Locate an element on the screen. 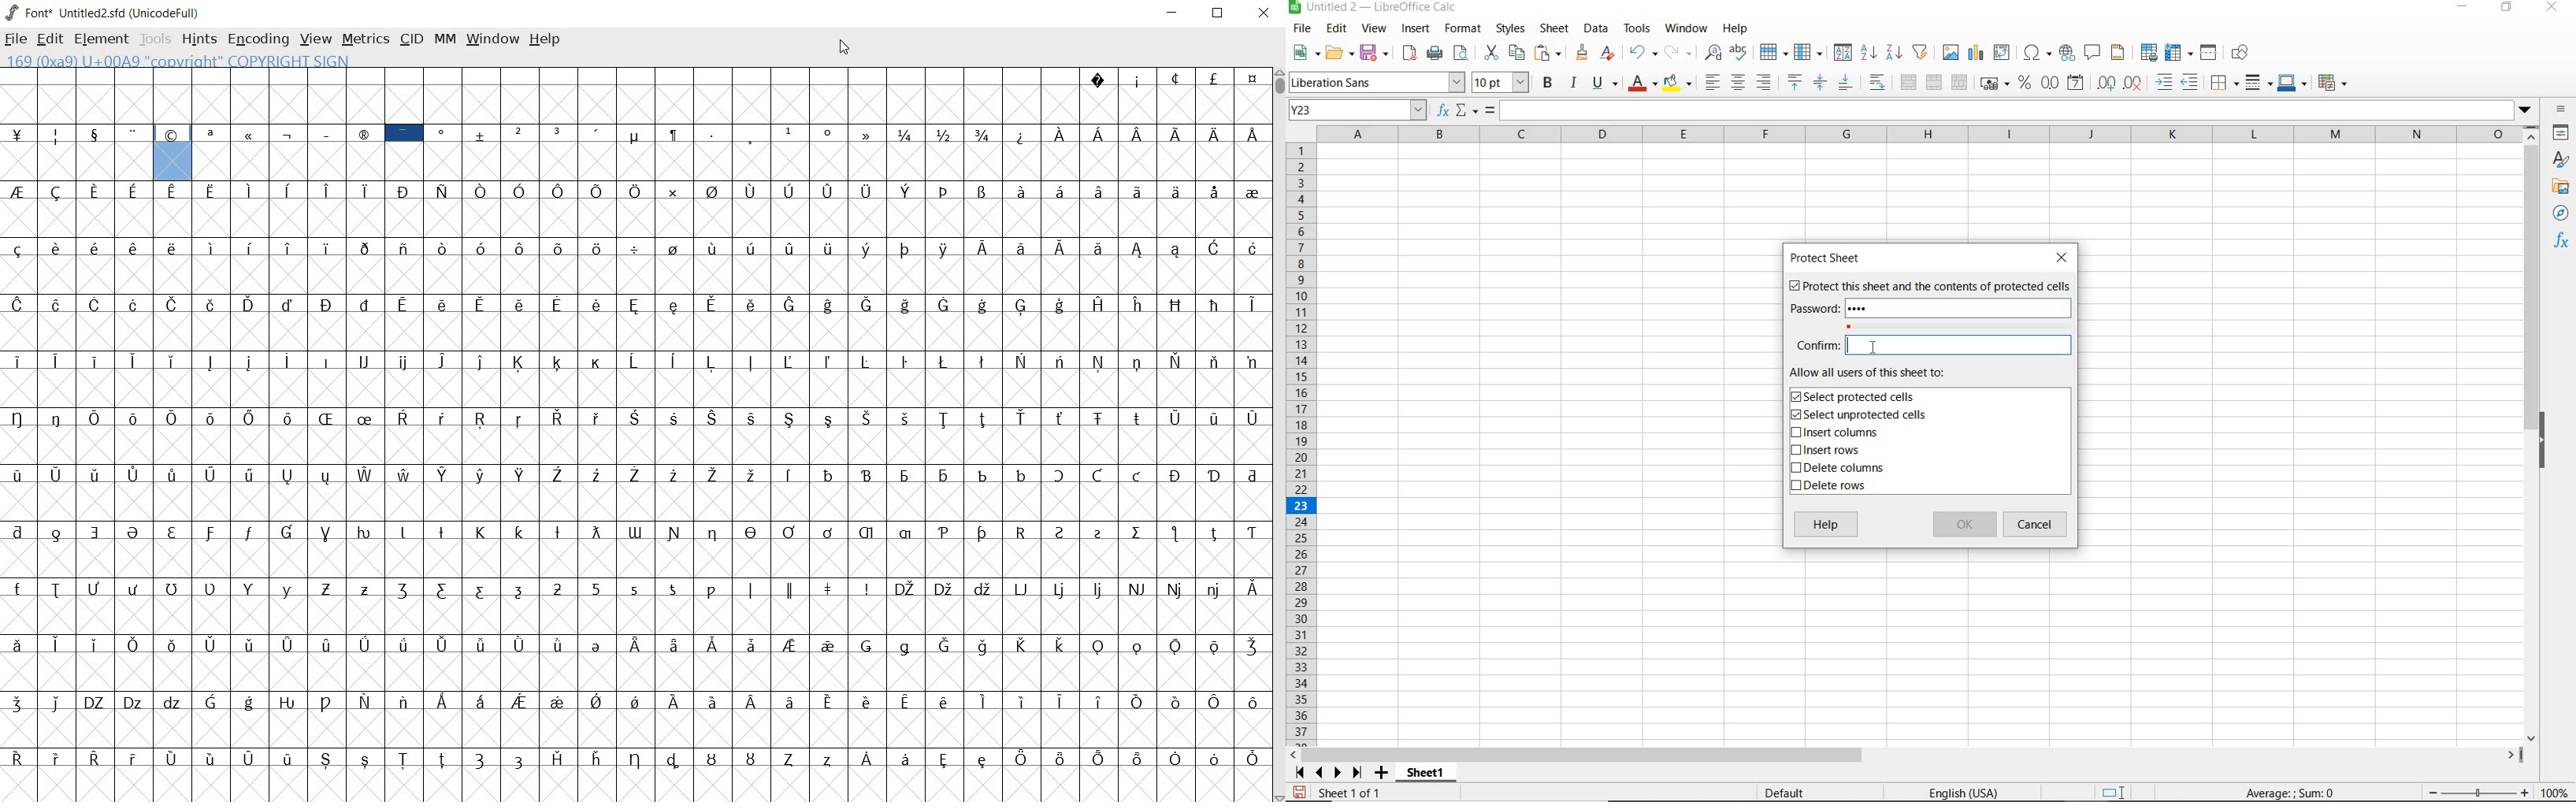 Image resolution: width=2576 pixels, height=812 pixels. PASSWORD ADDED is located at coordinates (1863, 309).